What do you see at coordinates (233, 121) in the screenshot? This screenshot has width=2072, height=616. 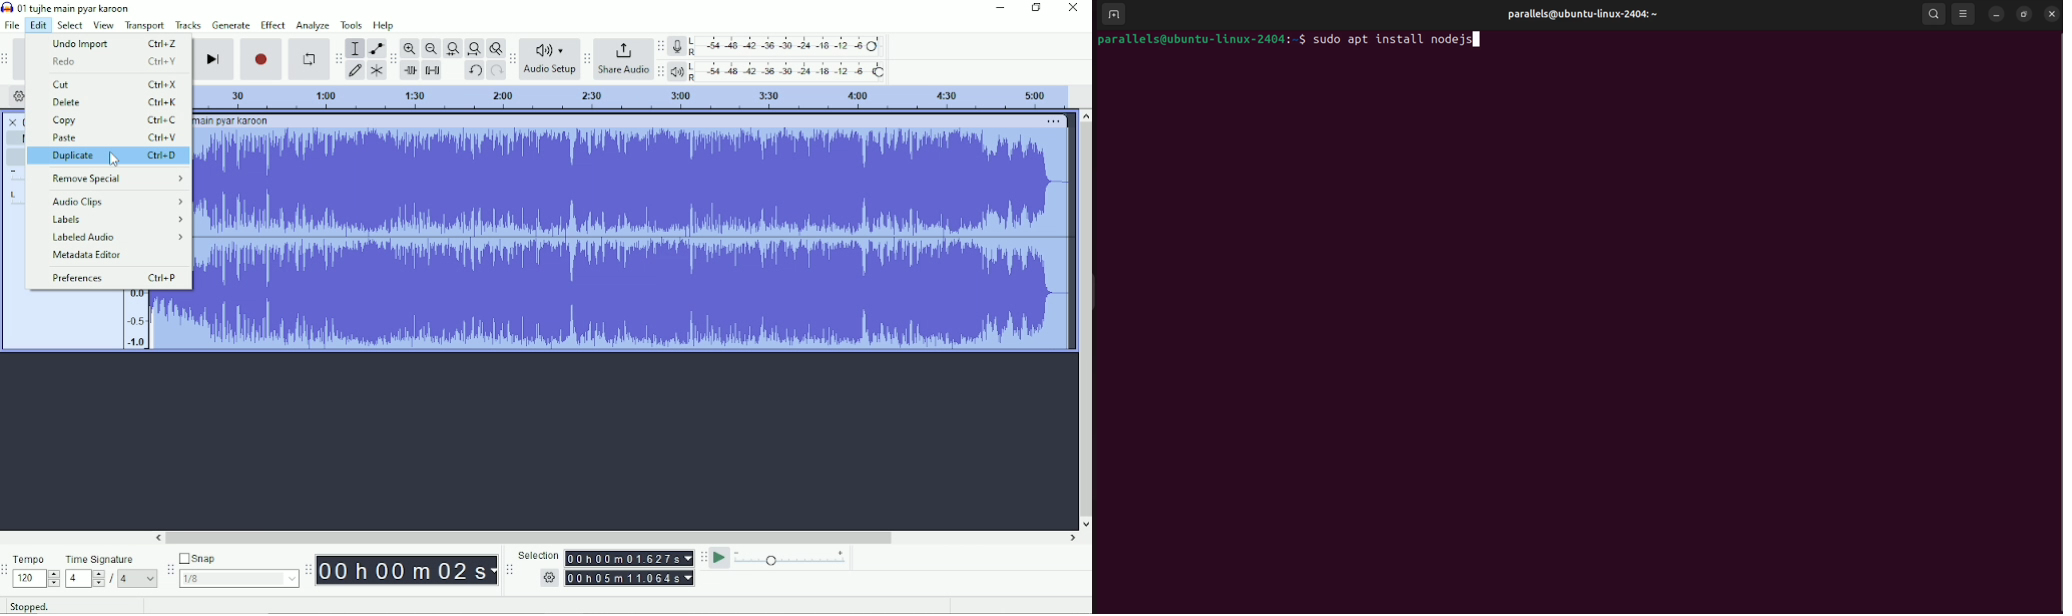 I see `01 tujhy main pyar kro` at bounding box center [233, 121].